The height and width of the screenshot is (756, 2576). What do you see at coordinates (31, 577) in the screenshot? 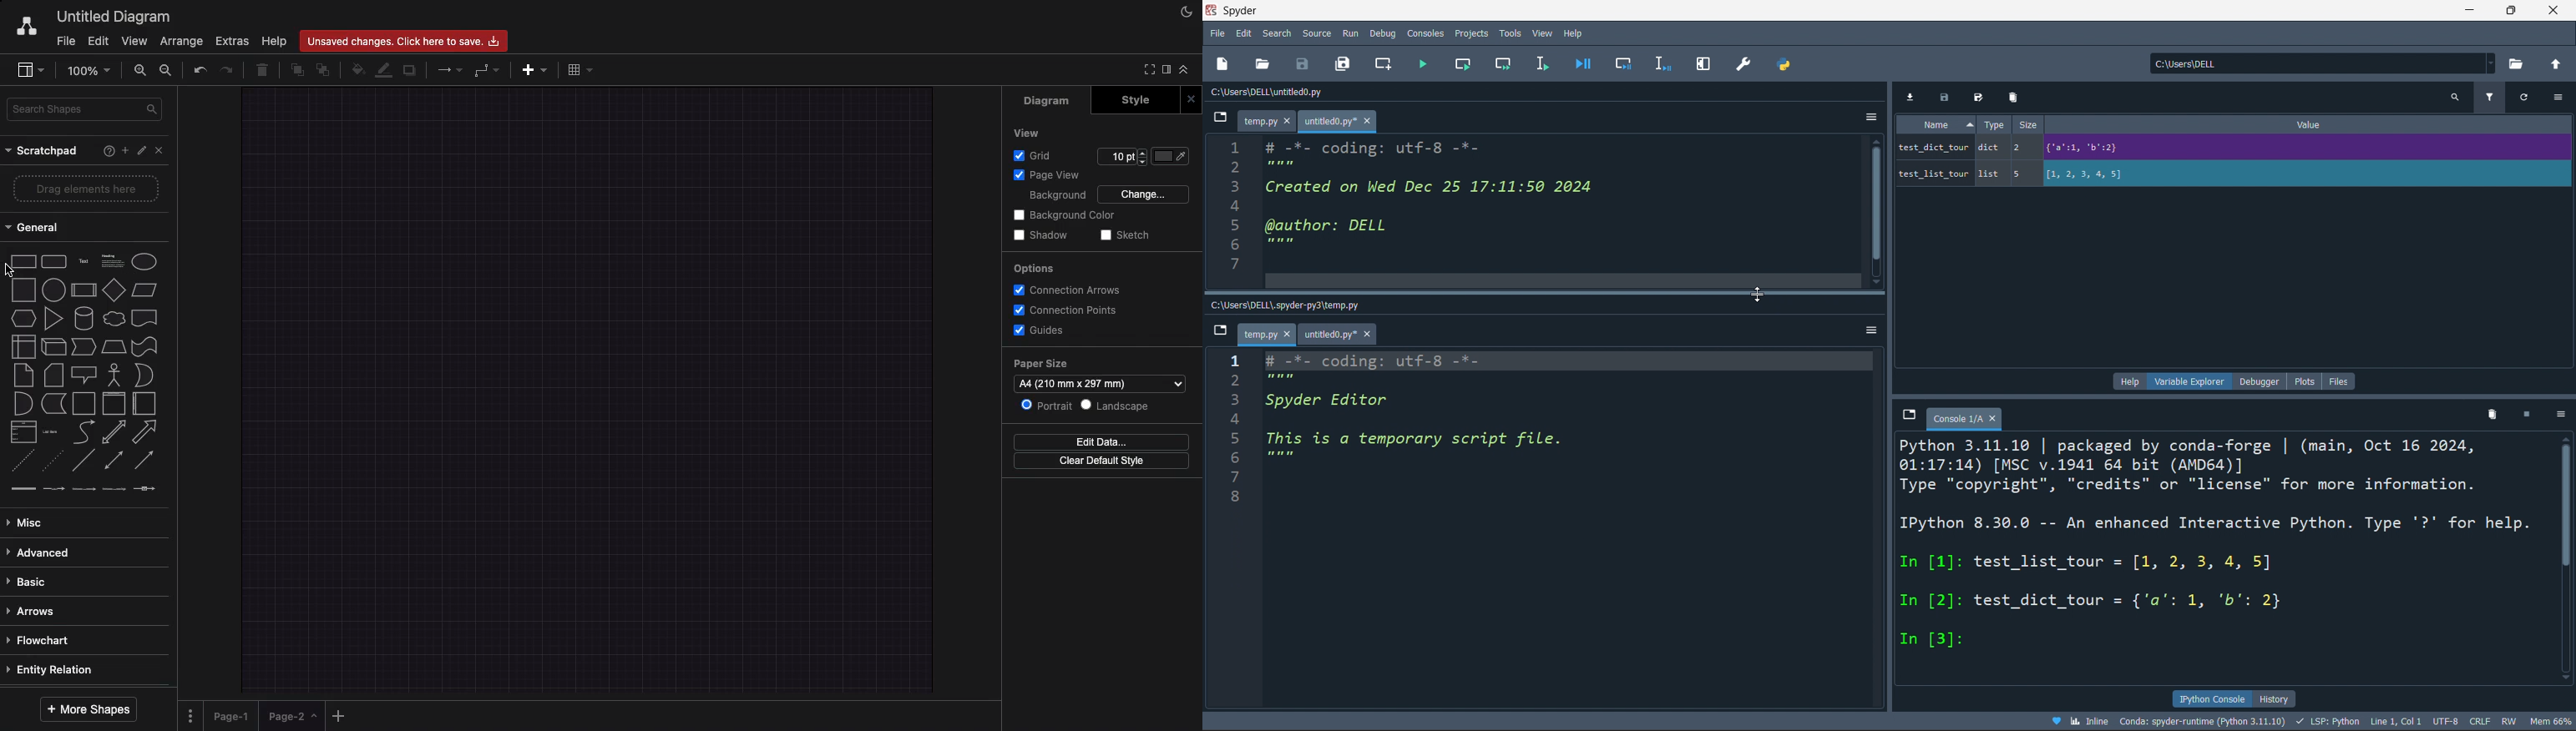
I see `Basic` at bounding box center [31, 577].